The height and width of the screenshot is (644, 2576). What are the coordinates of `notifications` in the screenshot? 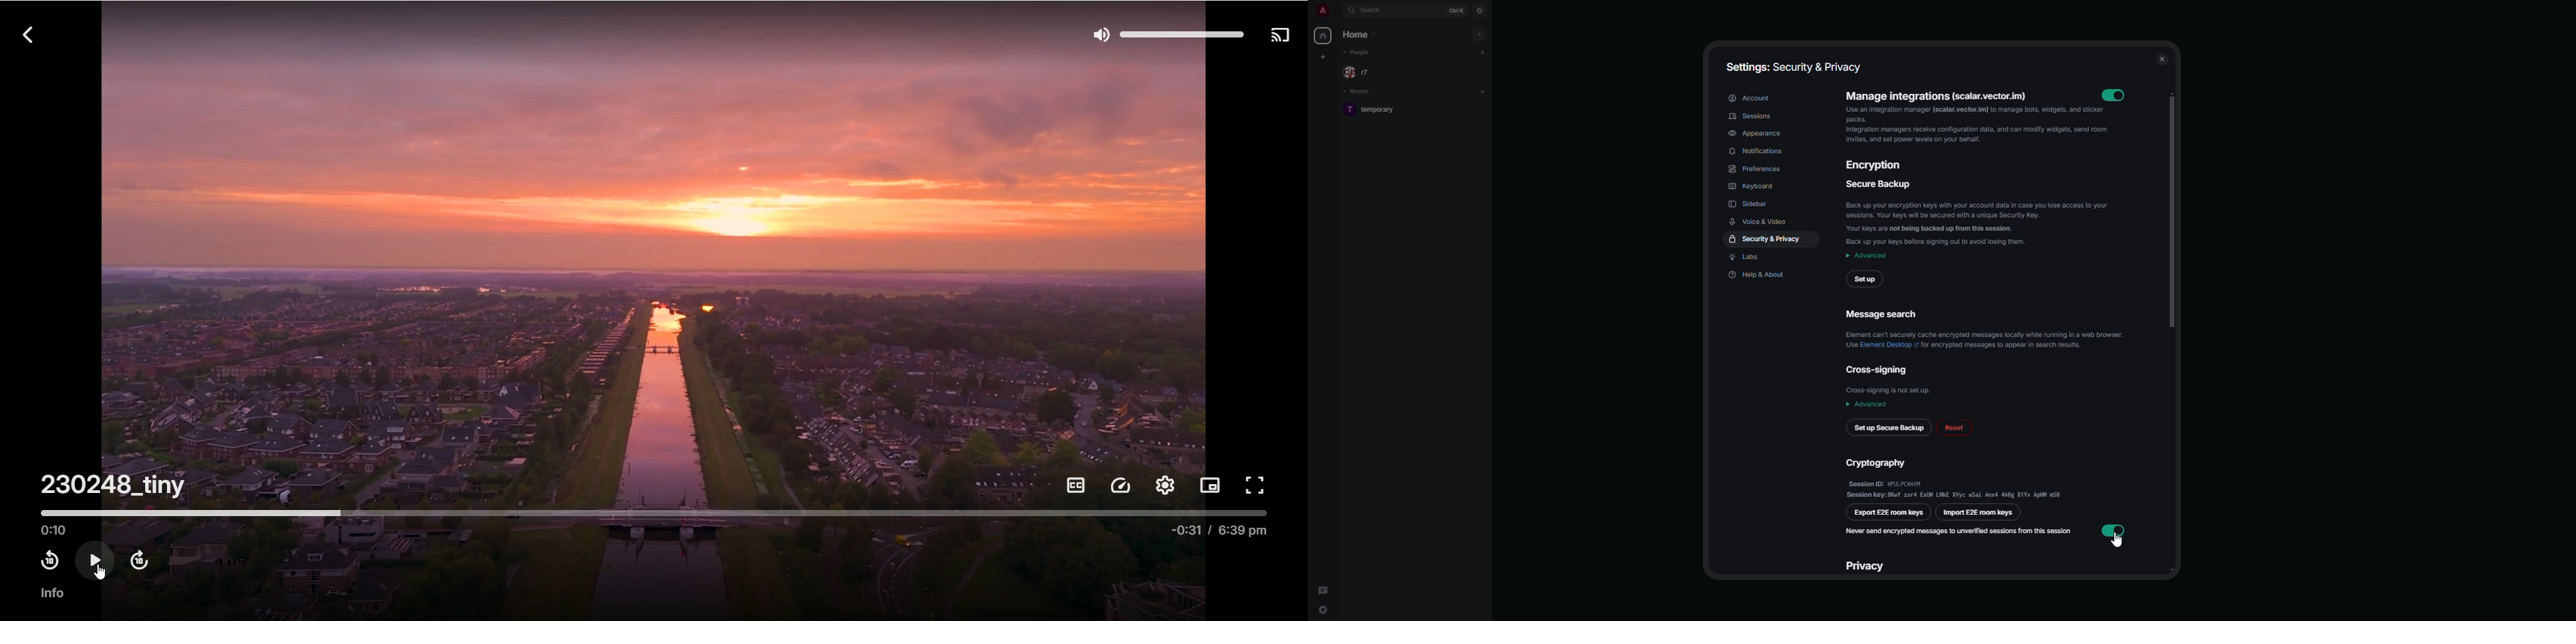 It's located at (1758, 153).